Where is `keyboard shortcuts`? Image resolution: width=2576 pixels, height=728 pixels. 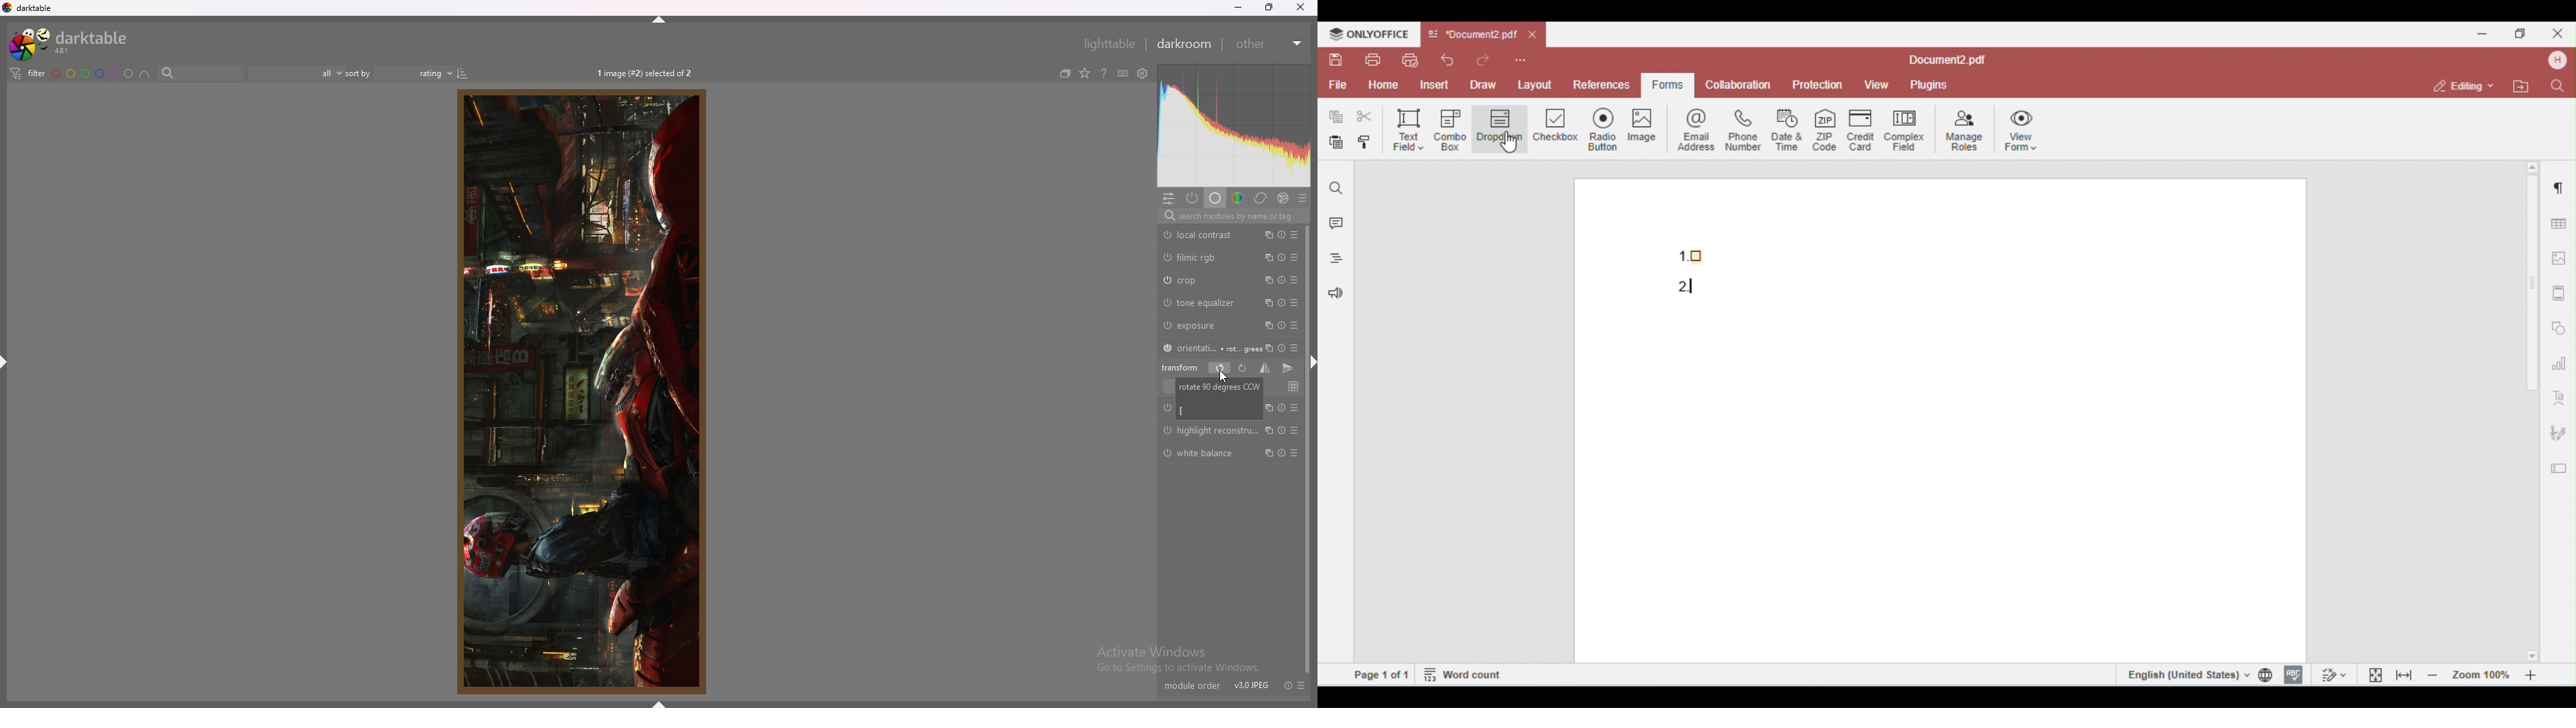 keyboard shortcuts is located at coordinates (1123, 73).